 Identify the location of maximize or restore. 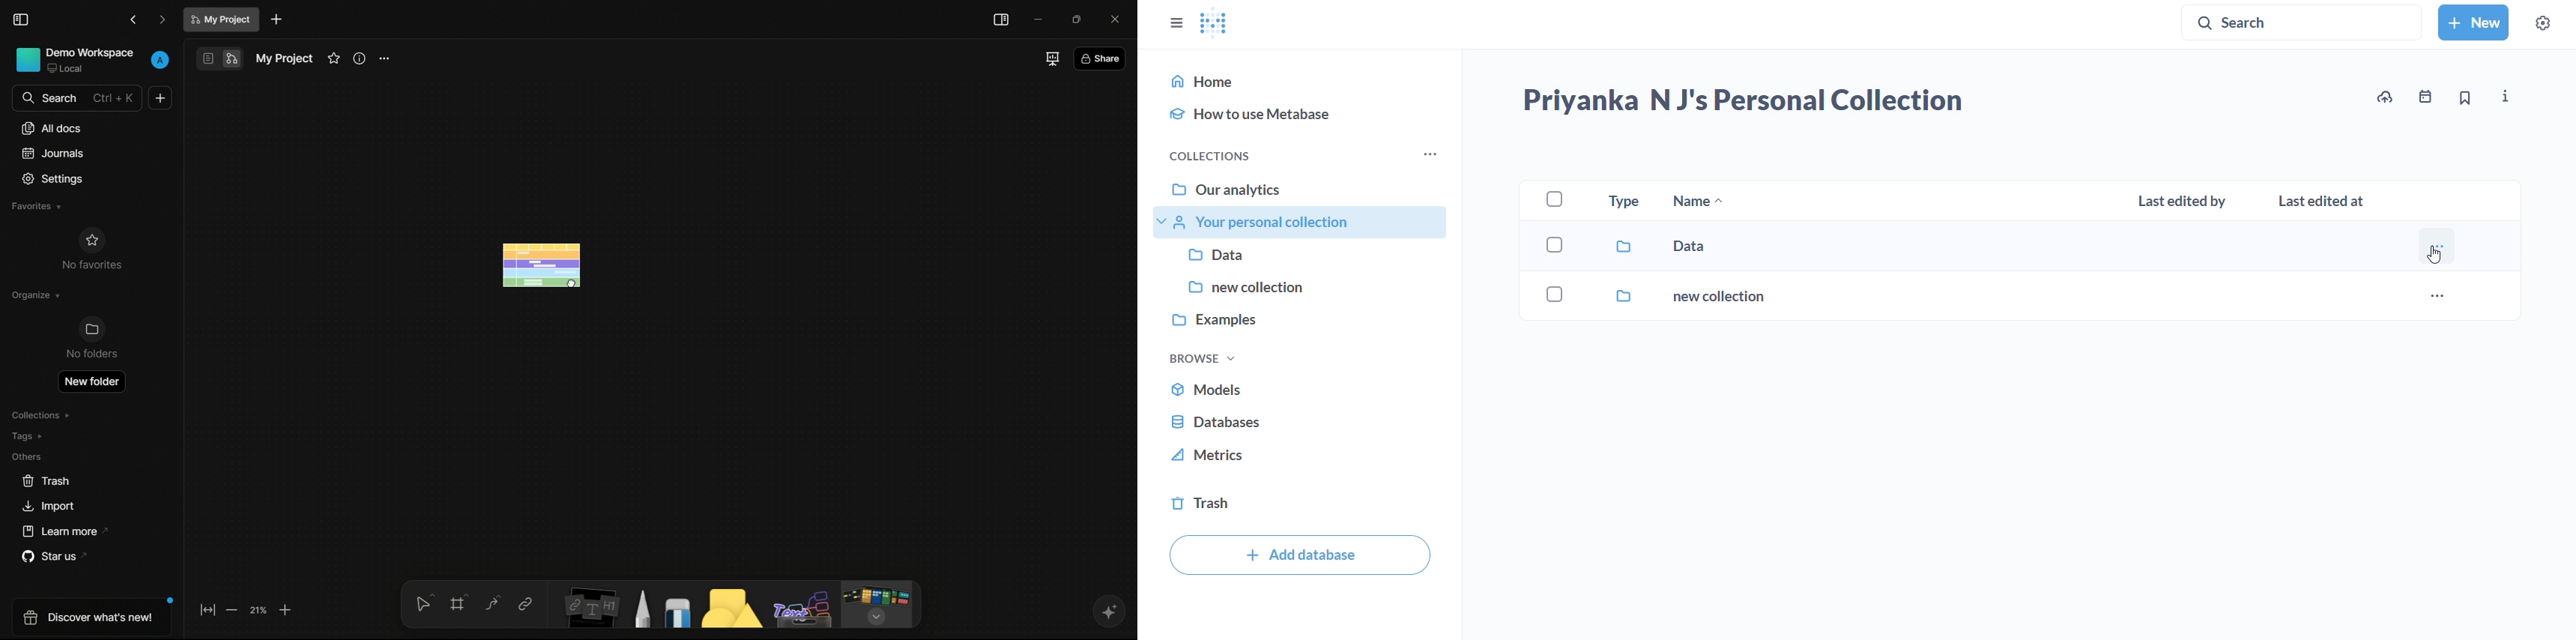
(1075, 18).